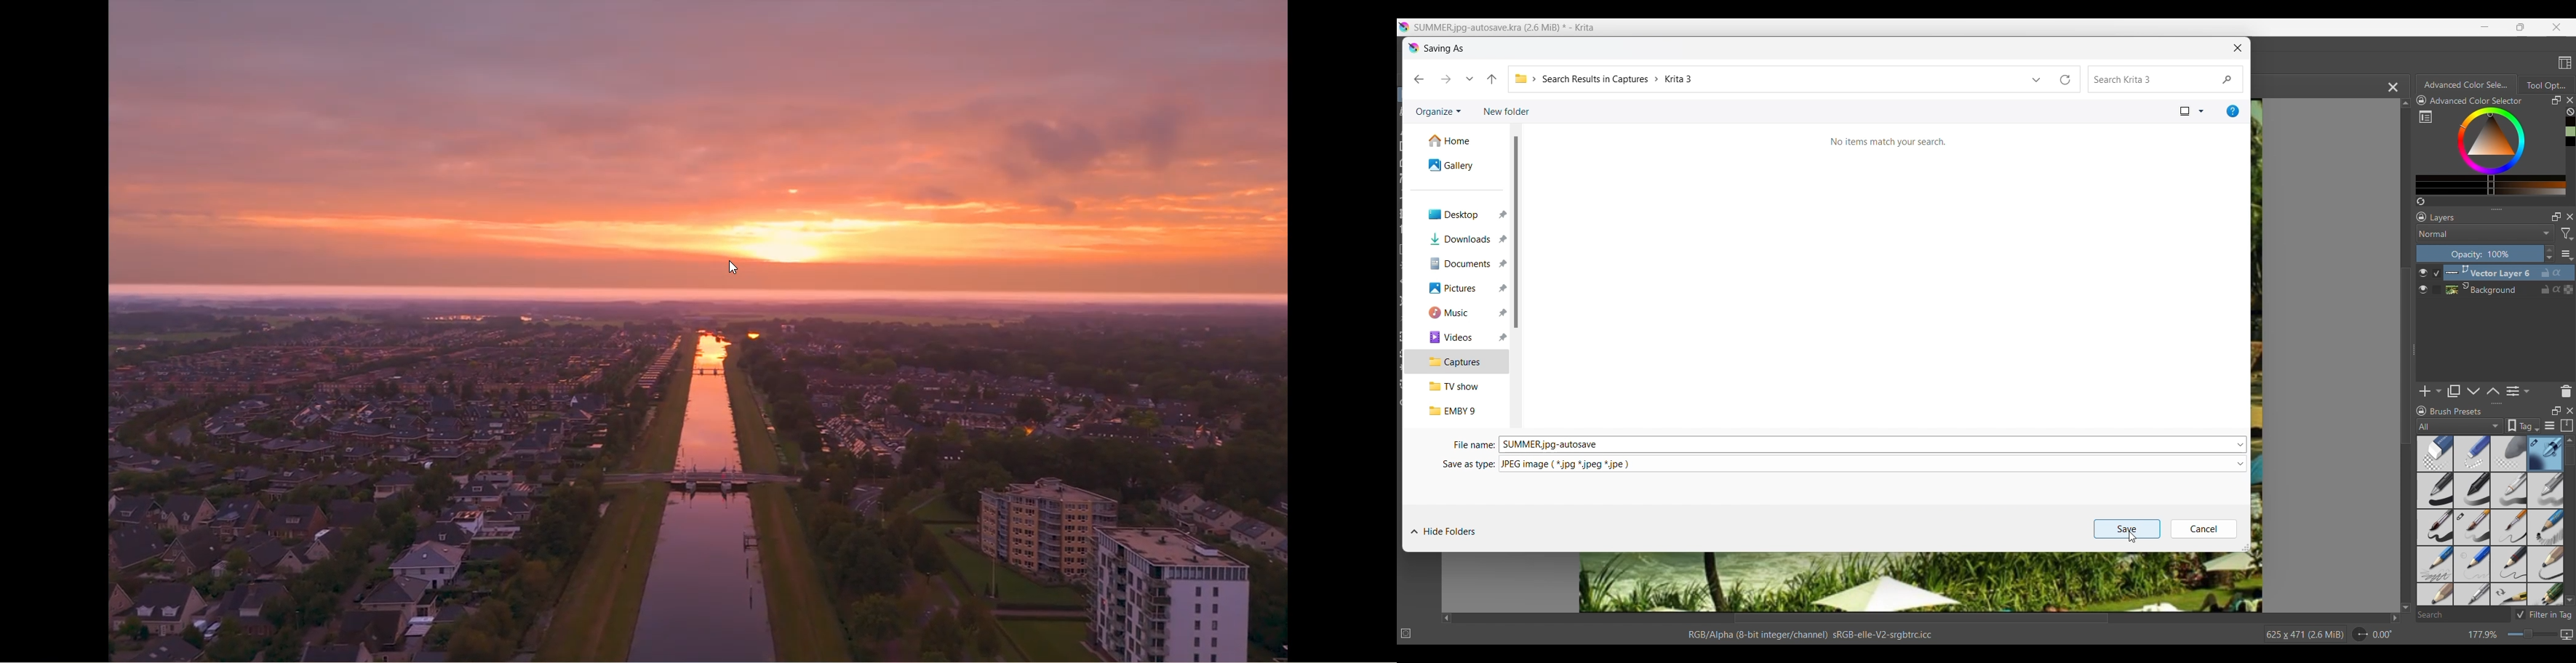 This screenshot has width=2576, height=672. I want to click on Create a list of colors from the image, so click(2421, 201).